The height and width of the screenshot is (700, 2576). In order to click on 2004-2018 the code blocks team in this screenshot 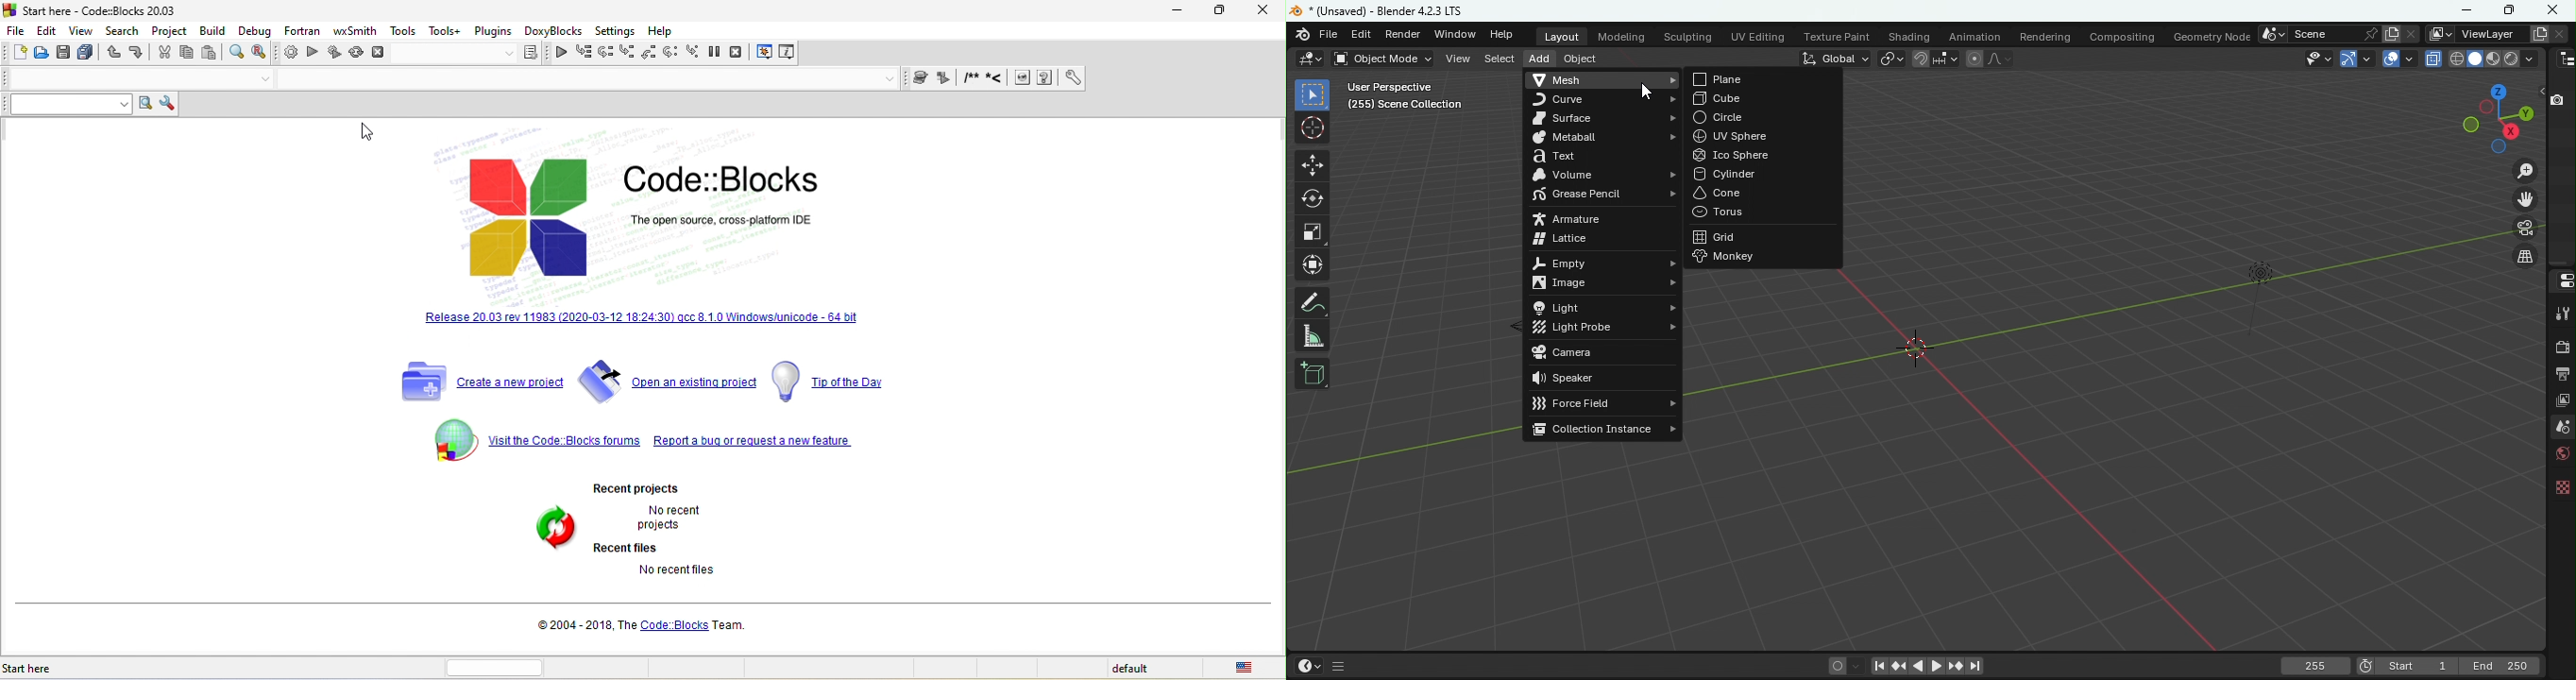, I will do `click(638, 628)`.